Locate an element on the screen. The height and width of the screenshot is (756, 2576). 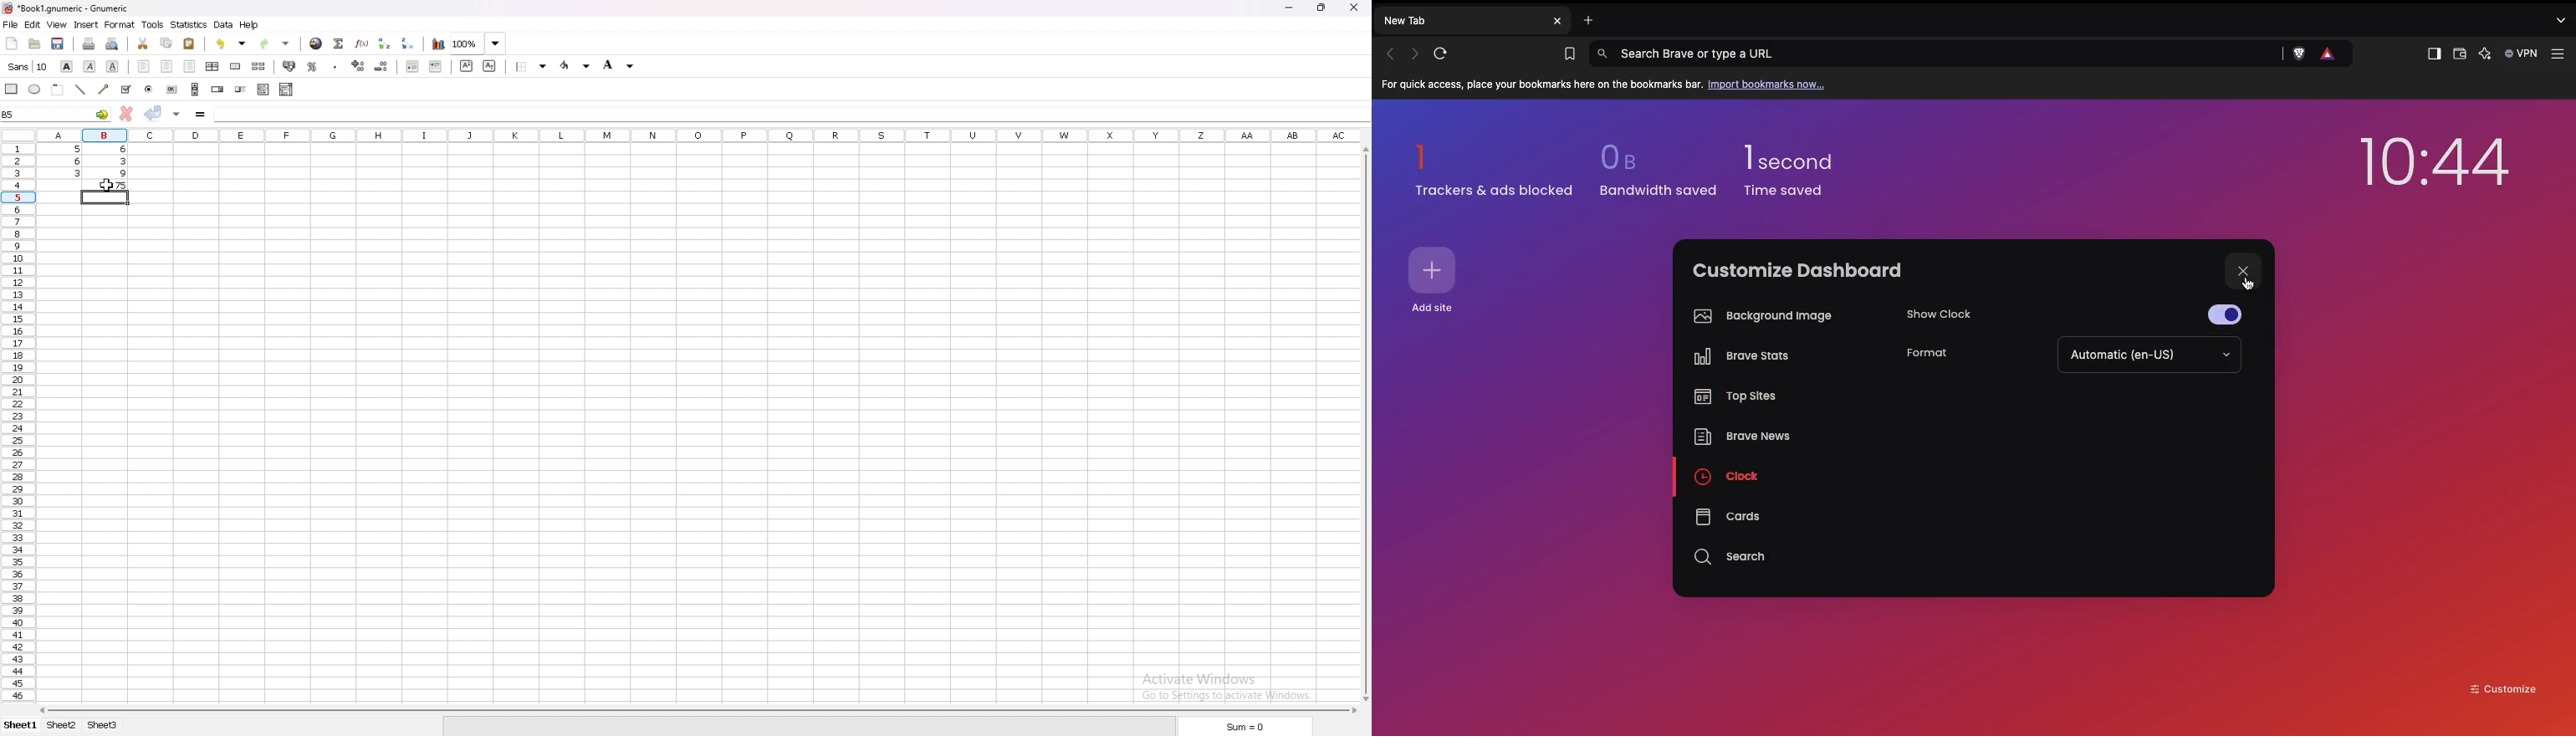
chart is located at coordinates (438, 43).